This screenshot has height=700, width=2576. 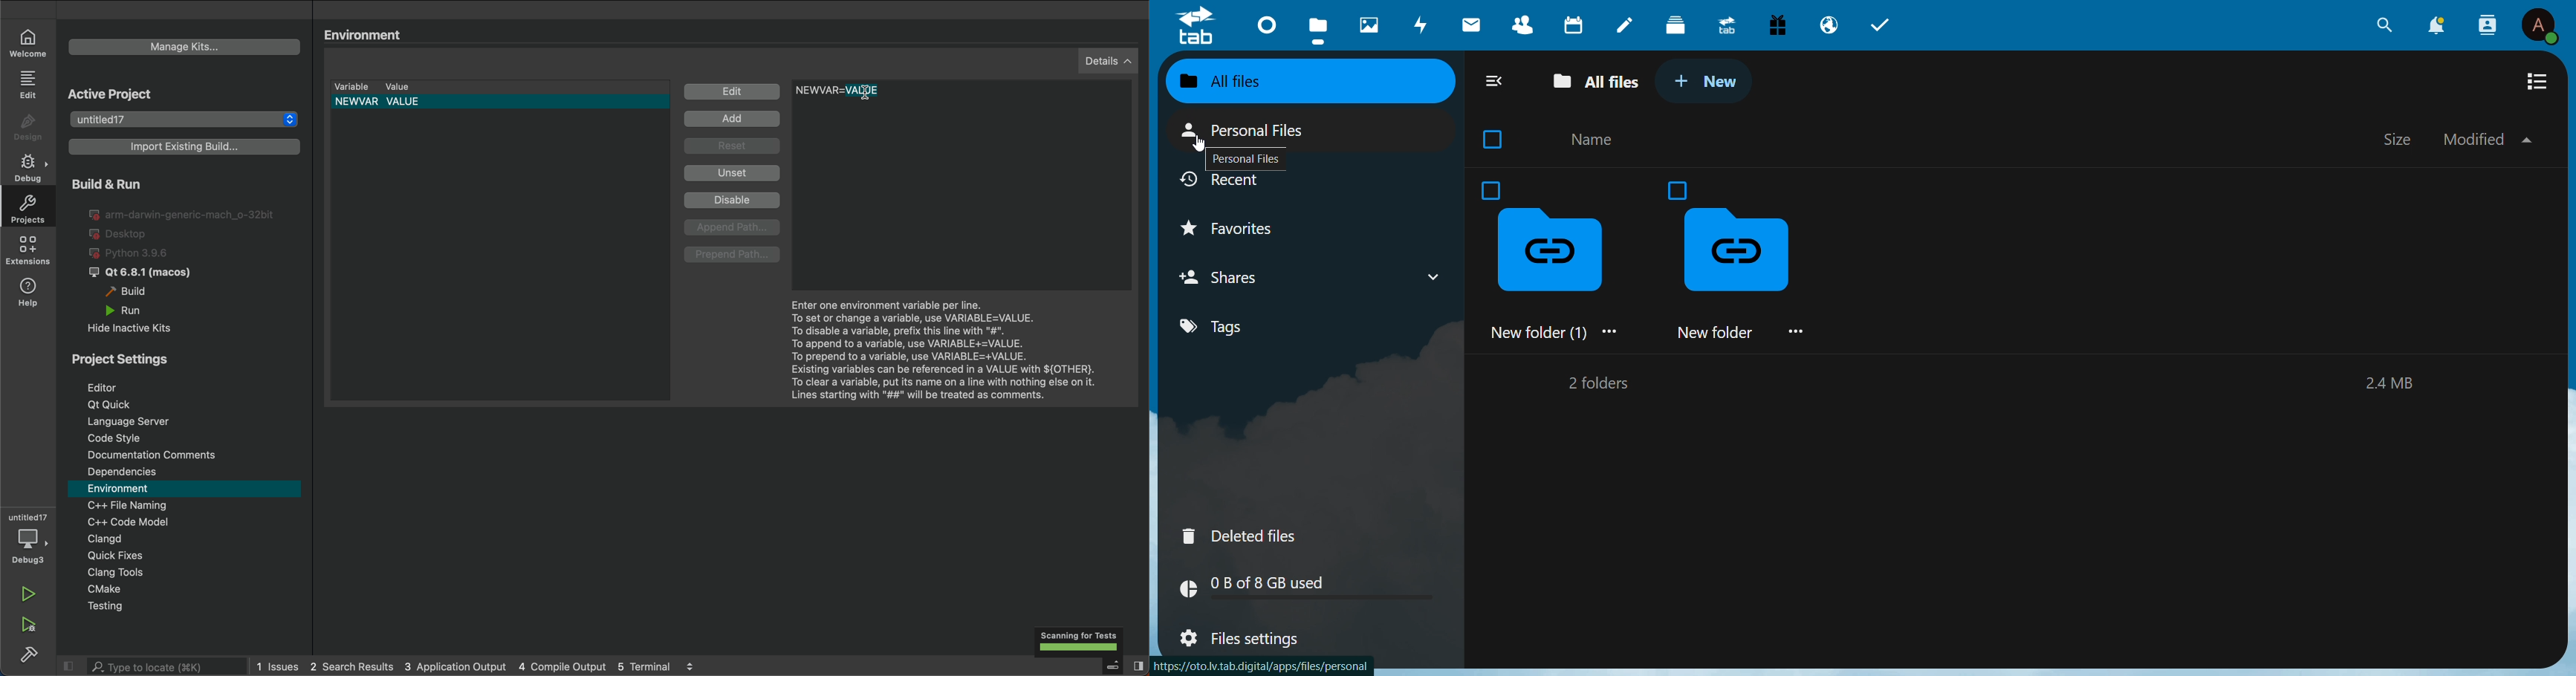 What do you see at coordinates (1244, 230) in the screenshot?
I see `favorites` at bounding box center [1244, 230].